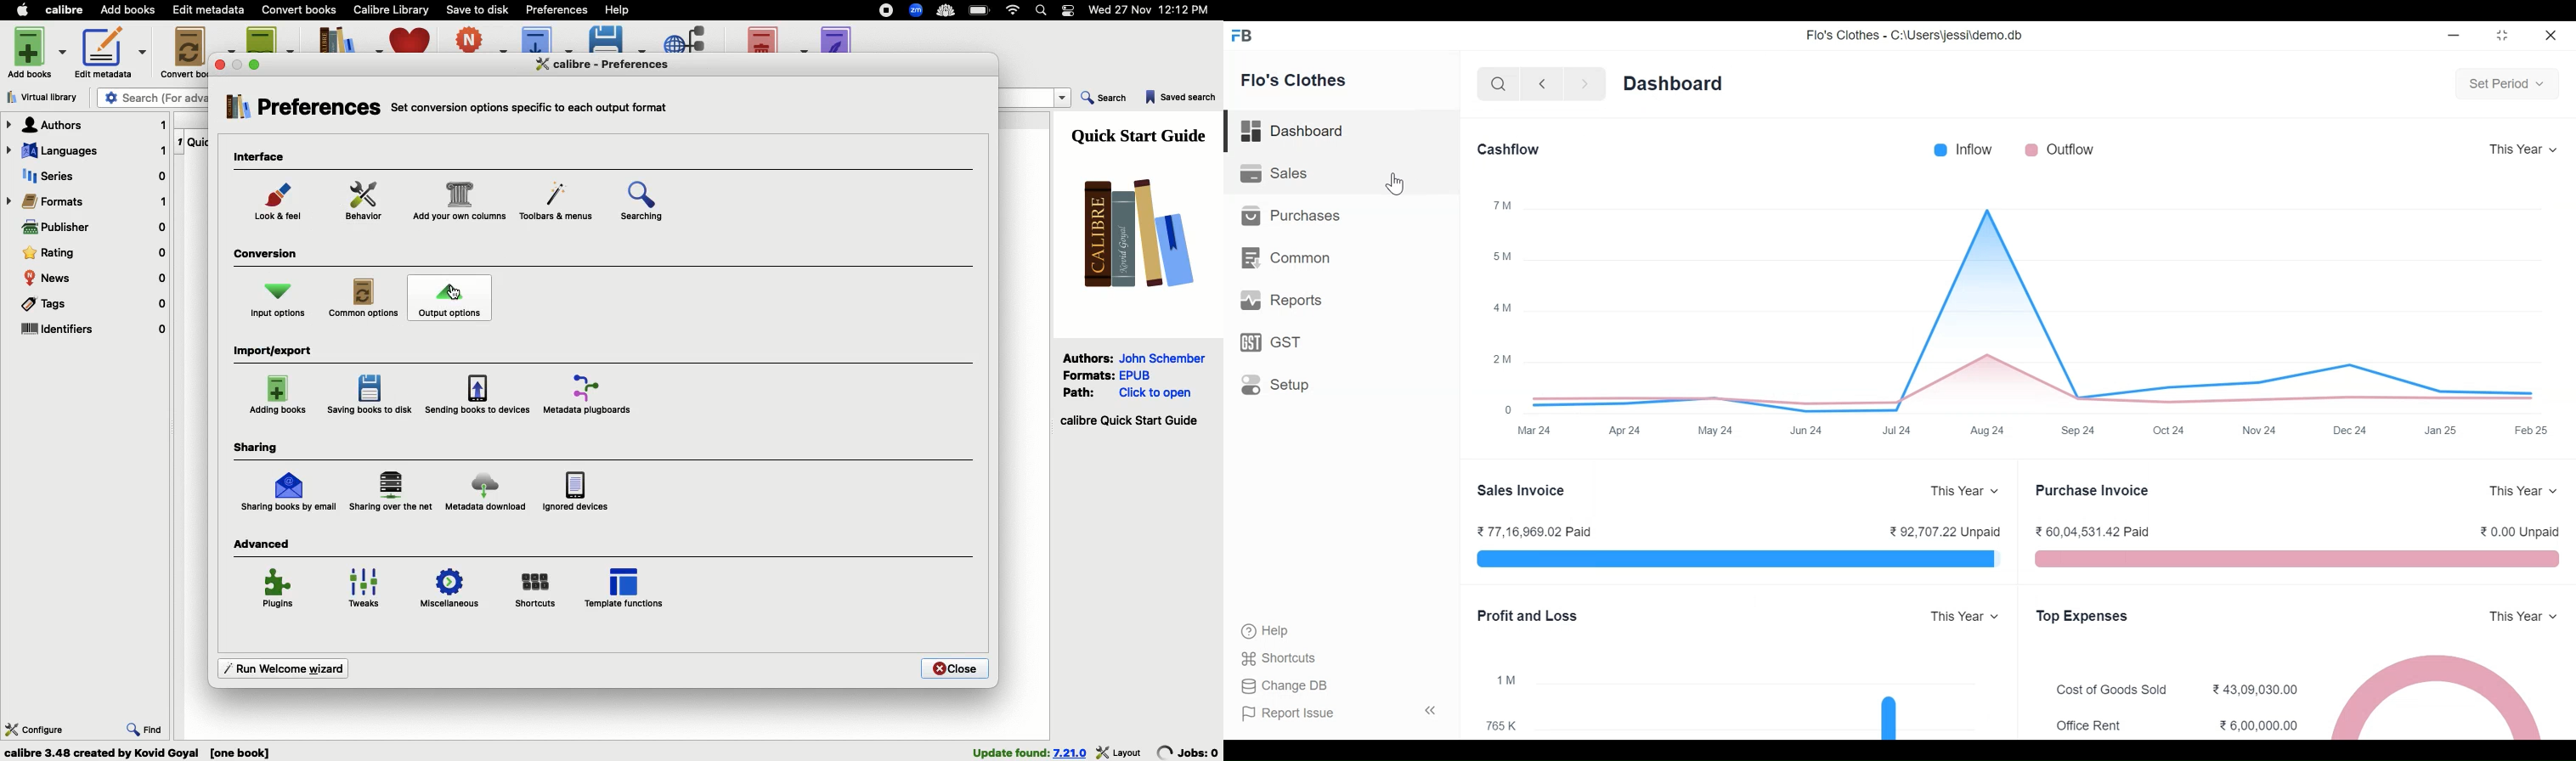 Image resolution: width=2576 pixels, height=784 pixels. What do you see at coordinates (1295, 80) in the screenshot?
I see `Flo's Clothes` at bounding box center [1295, 80].